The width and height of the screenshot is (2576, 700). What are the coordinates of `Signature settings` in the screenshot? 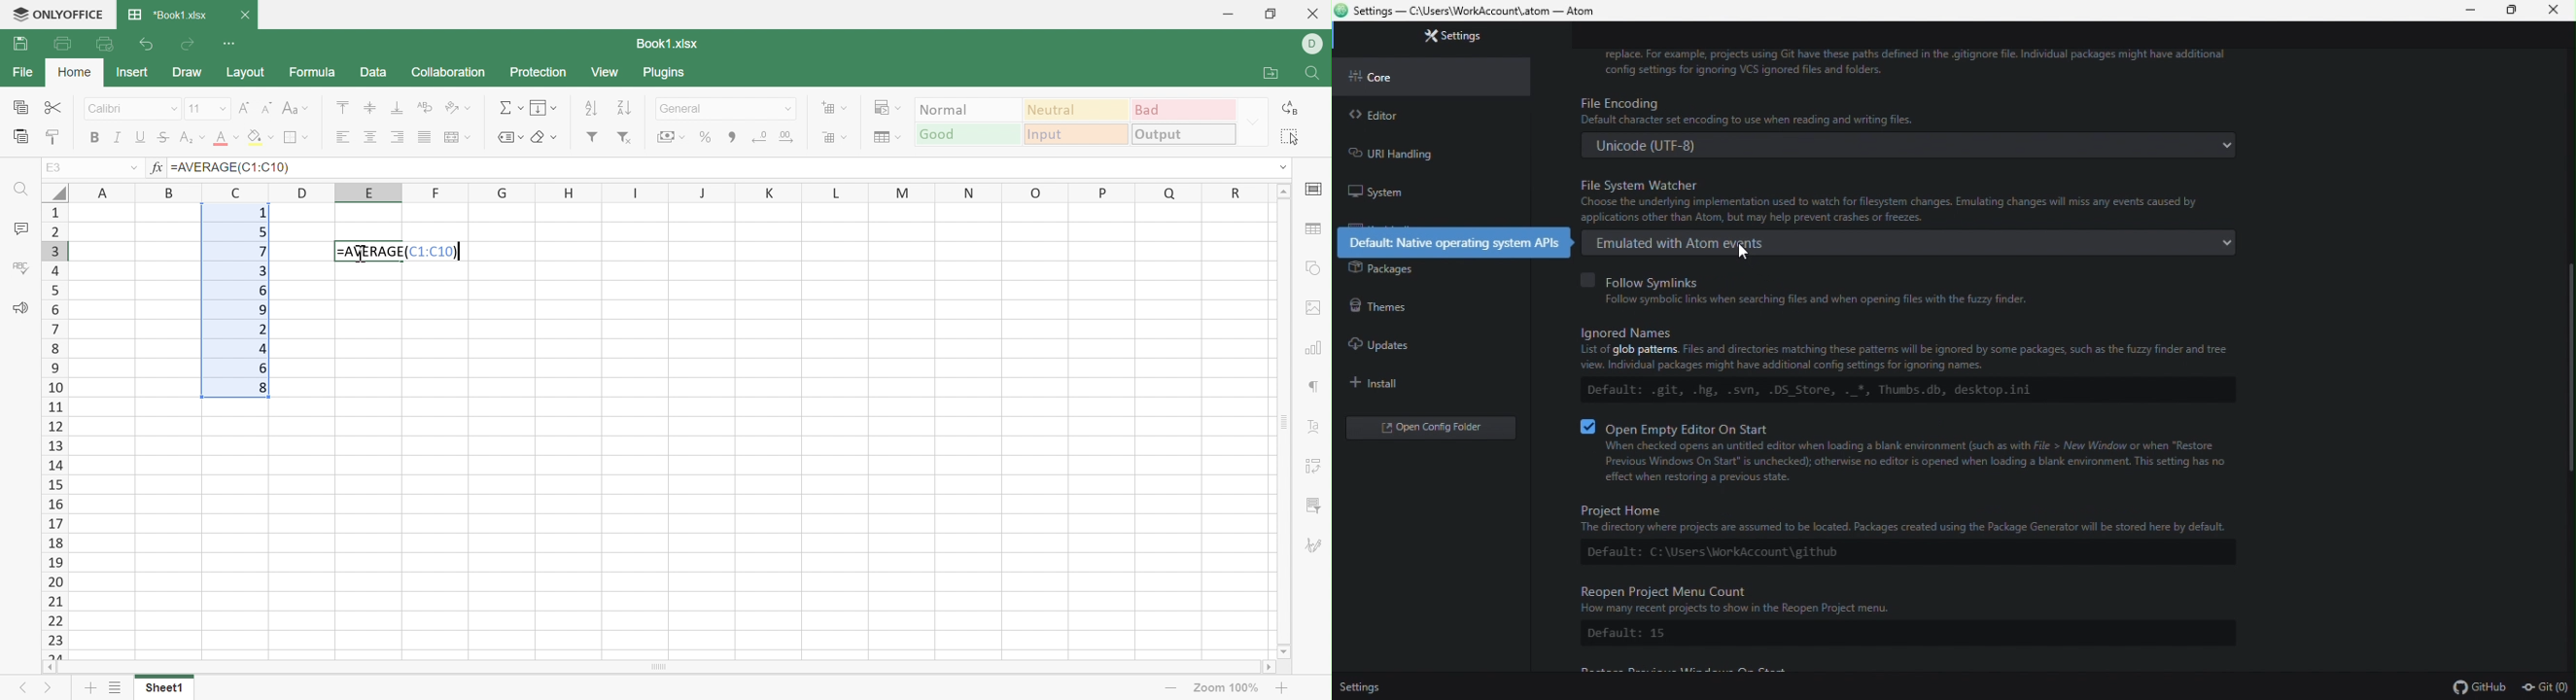 It's located at (1313, 545).